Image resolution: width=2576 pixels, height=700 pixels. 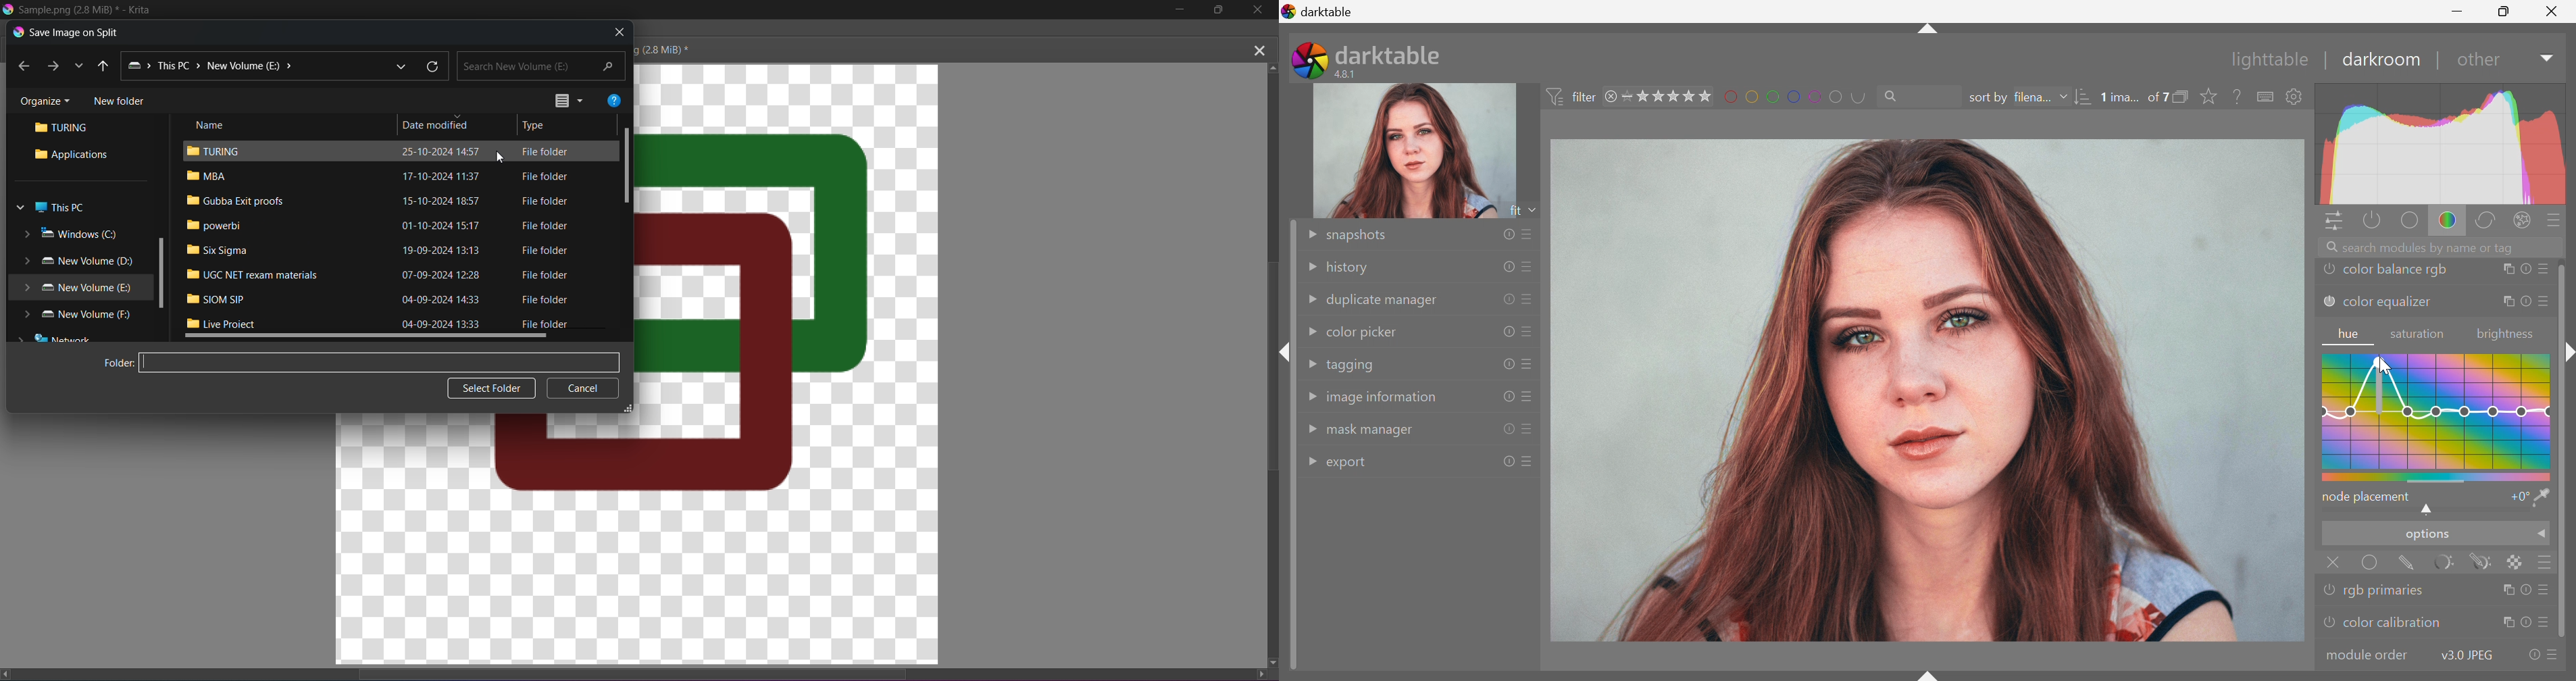 What do you see at coordinates (2083, 98) in the screenshot?
I see `sort` at bounding box center [2083, 98].